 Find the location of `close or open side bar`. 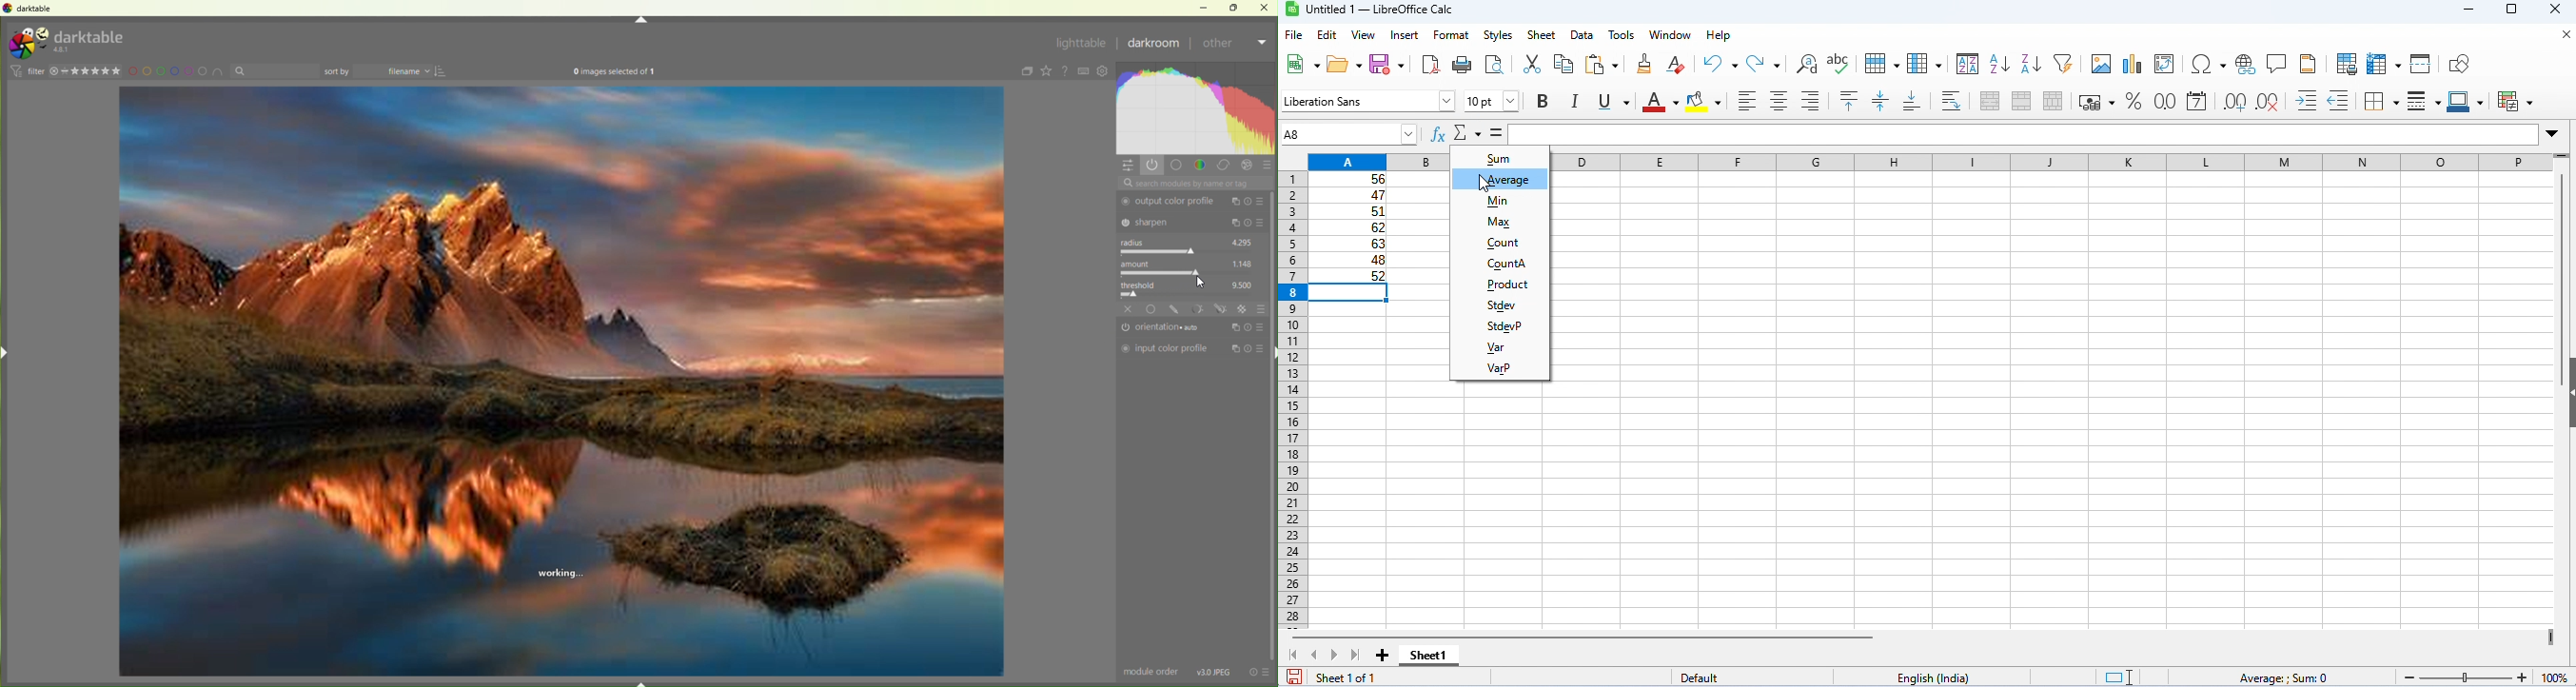

close or open side bar is located at coordinates (2567, 407).